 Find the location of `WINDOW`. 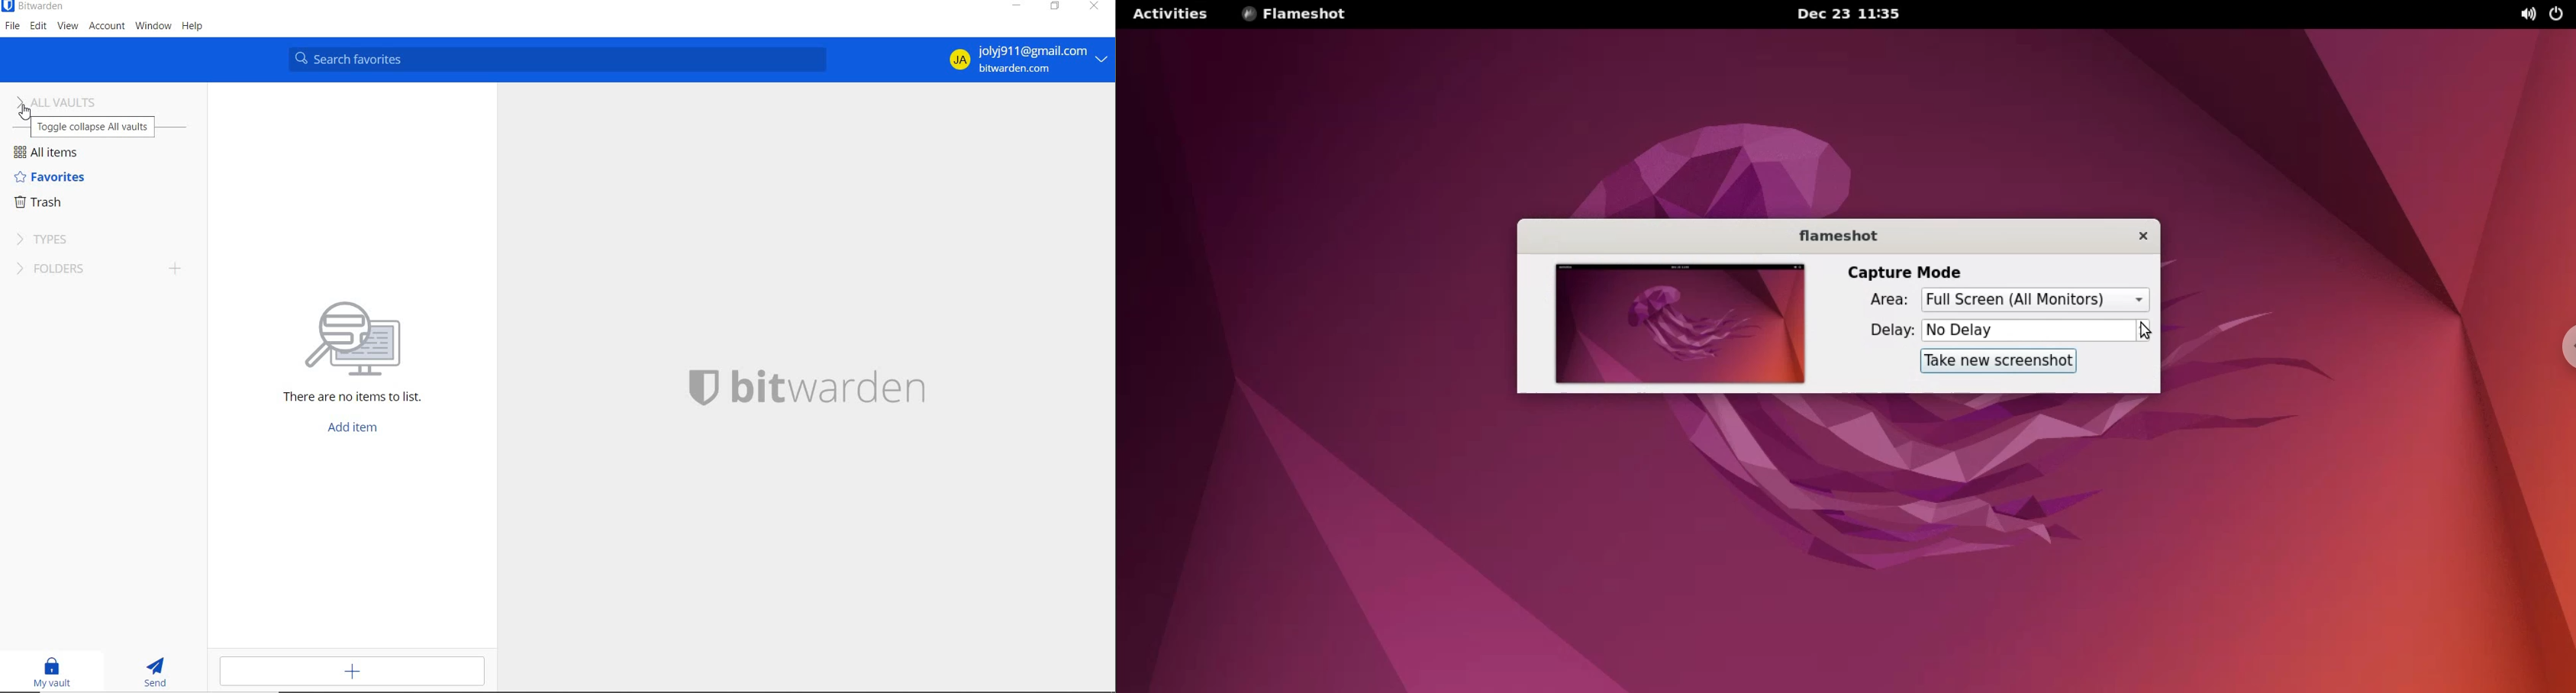

WINDOW is located at coordinates (153, 27).